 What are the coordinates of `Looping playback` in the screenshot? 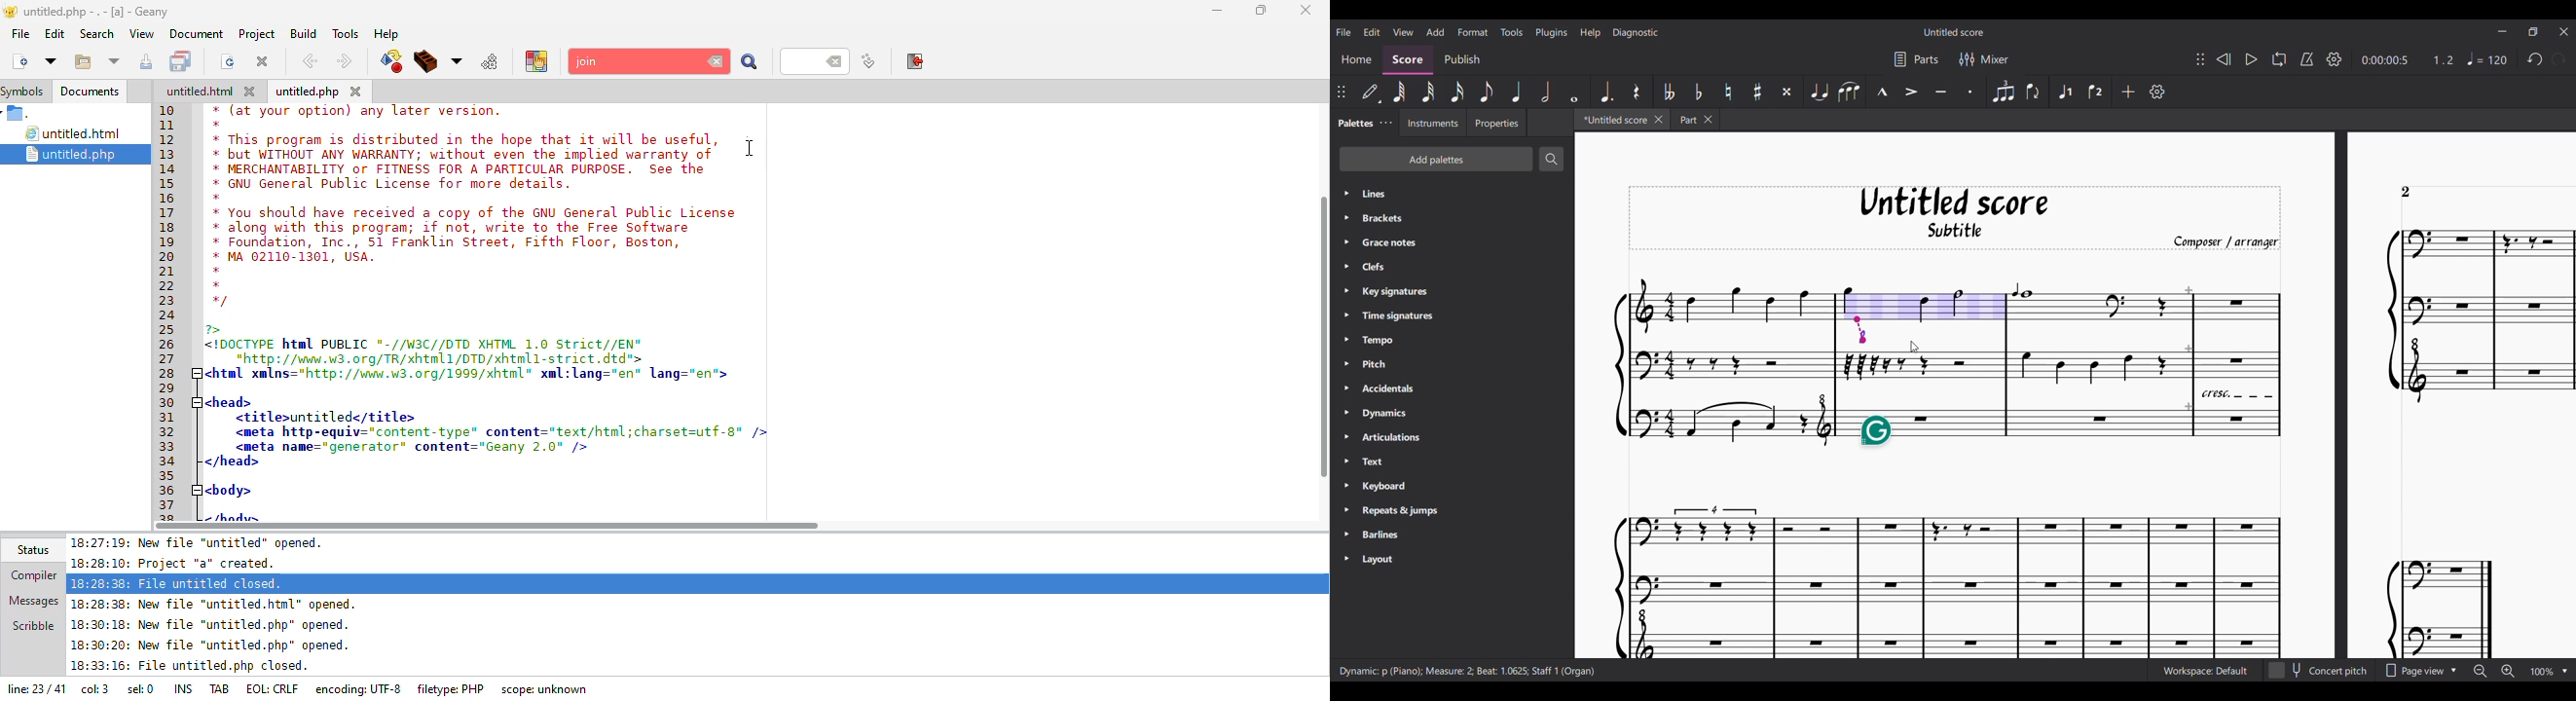 It's located at (2279, 59).